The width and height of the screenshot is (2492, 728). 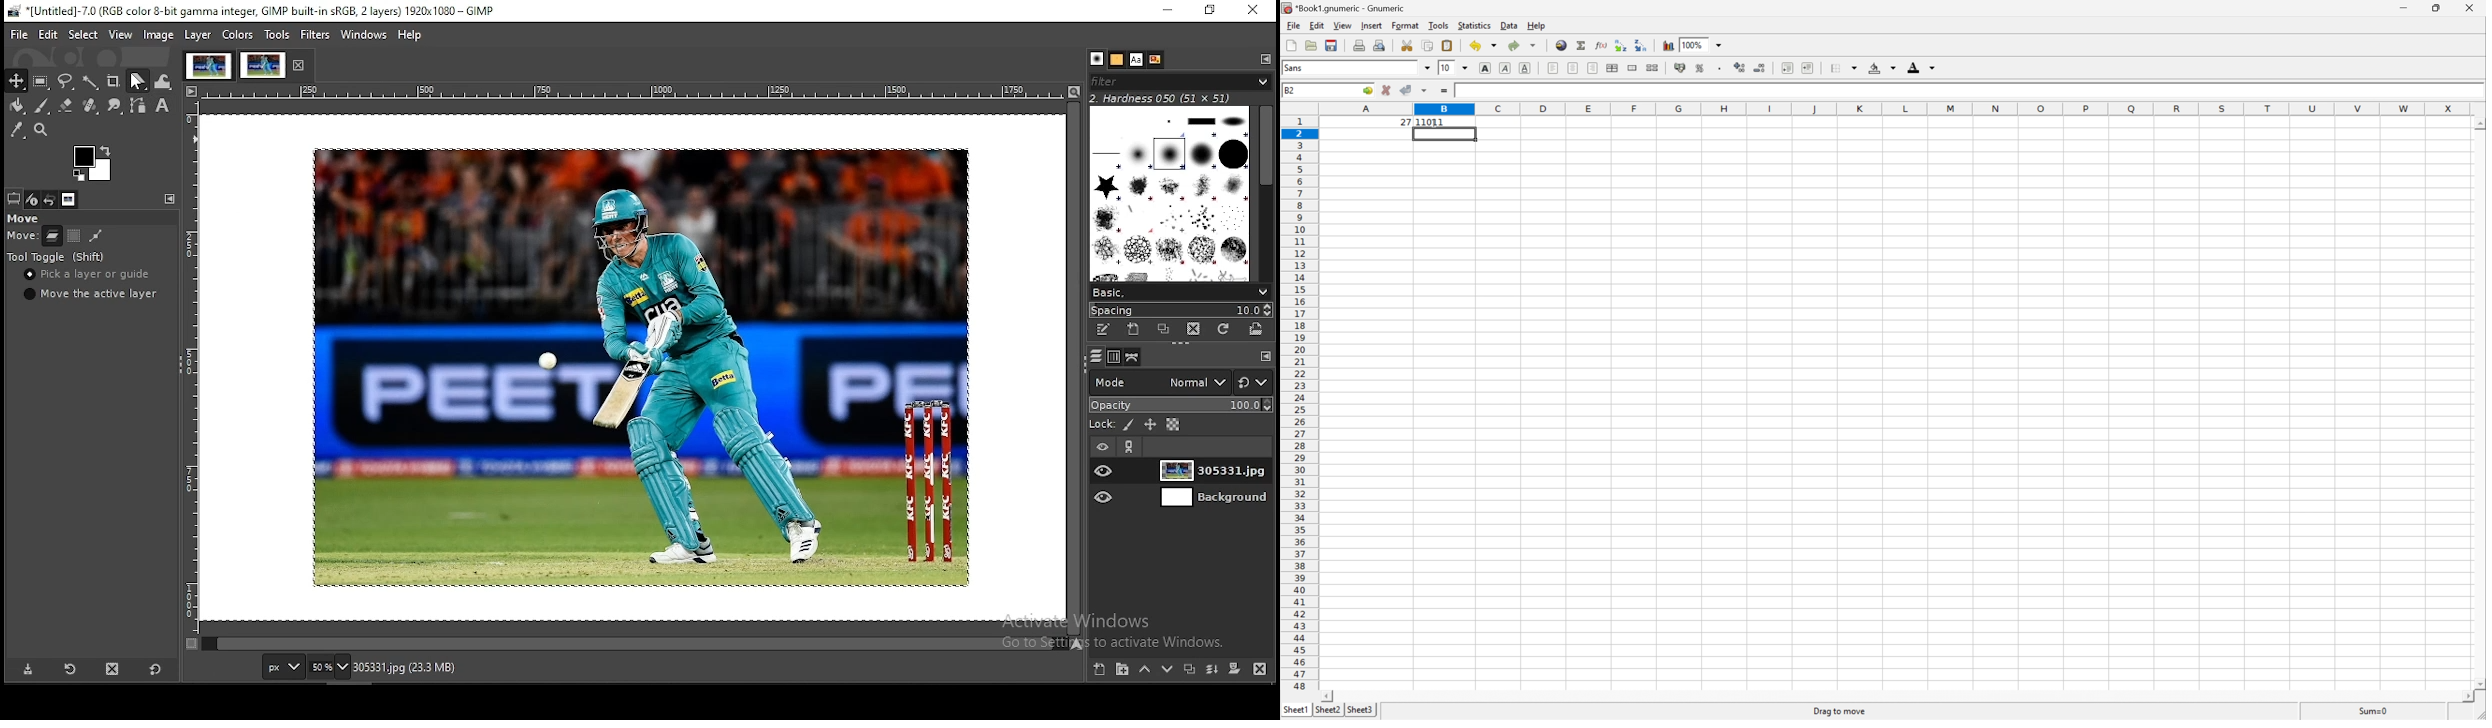 What do you see at coordinates (1446, 68) in the screenshot?
I see `10` at bounding box center [1446, 68].